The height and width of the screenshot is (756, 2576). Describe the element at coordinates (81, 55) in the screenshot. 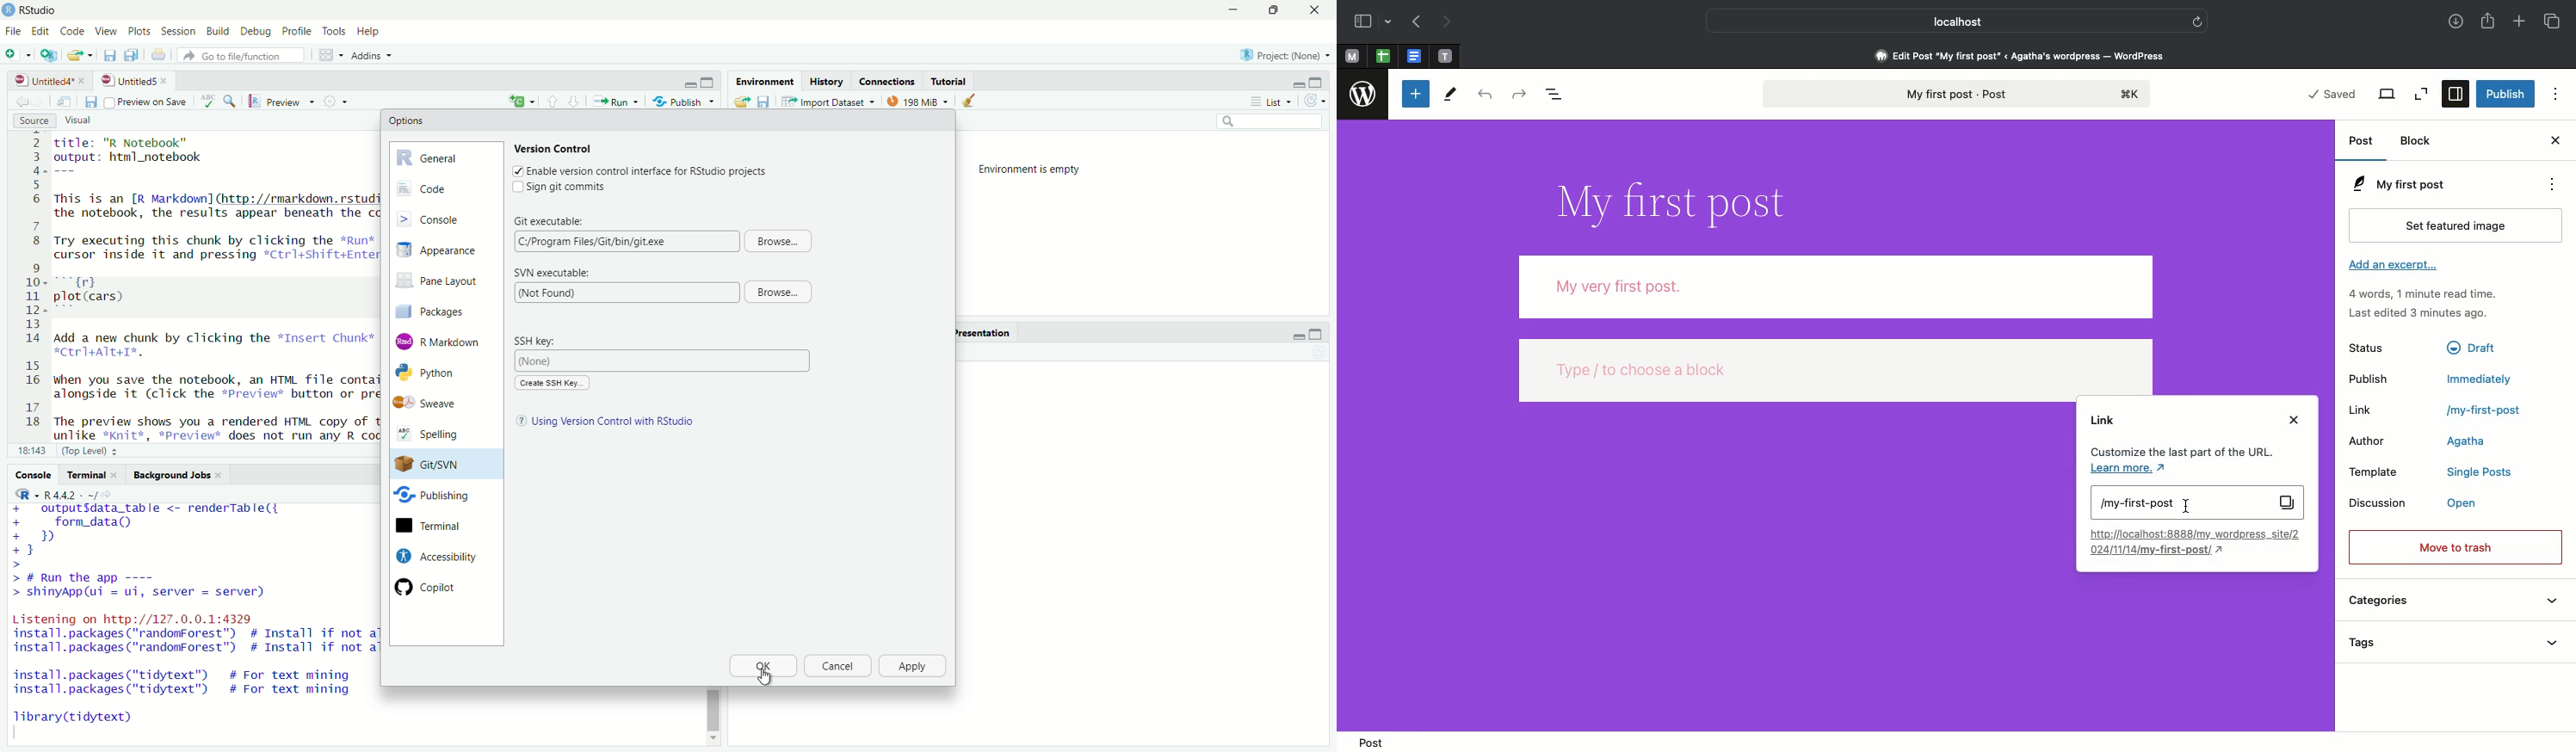

I see `open an existing file` at that location.